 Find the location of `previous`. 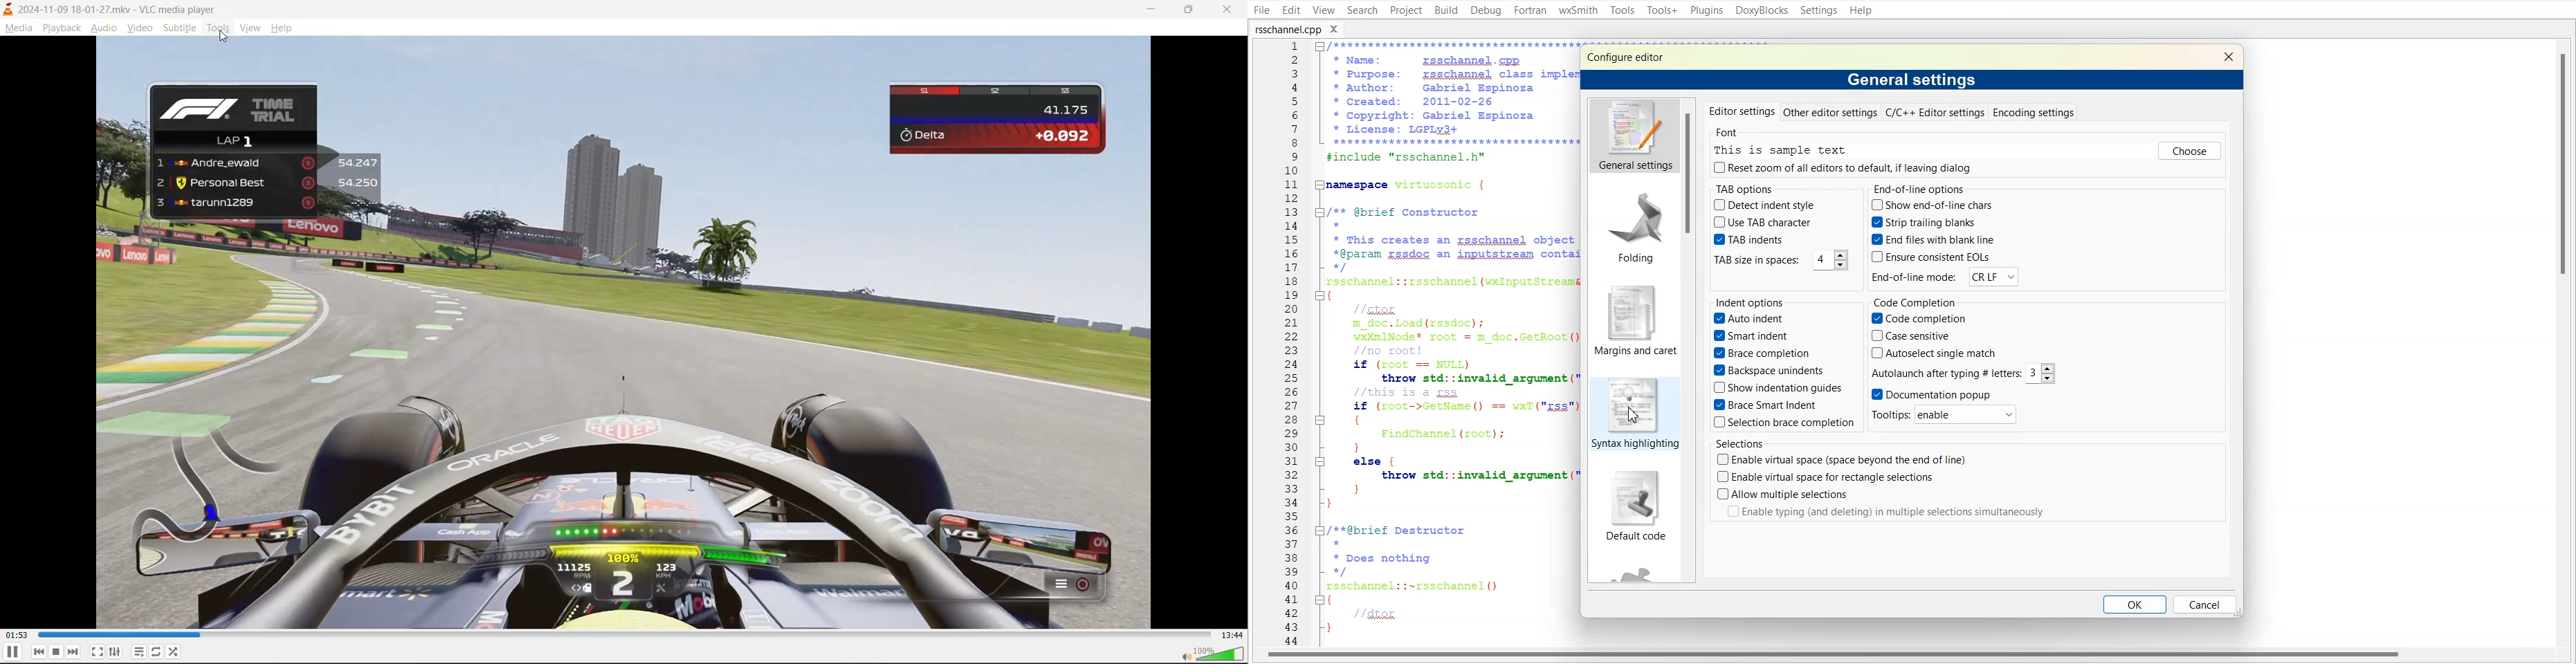

previous is located at coordinates (40, 652).